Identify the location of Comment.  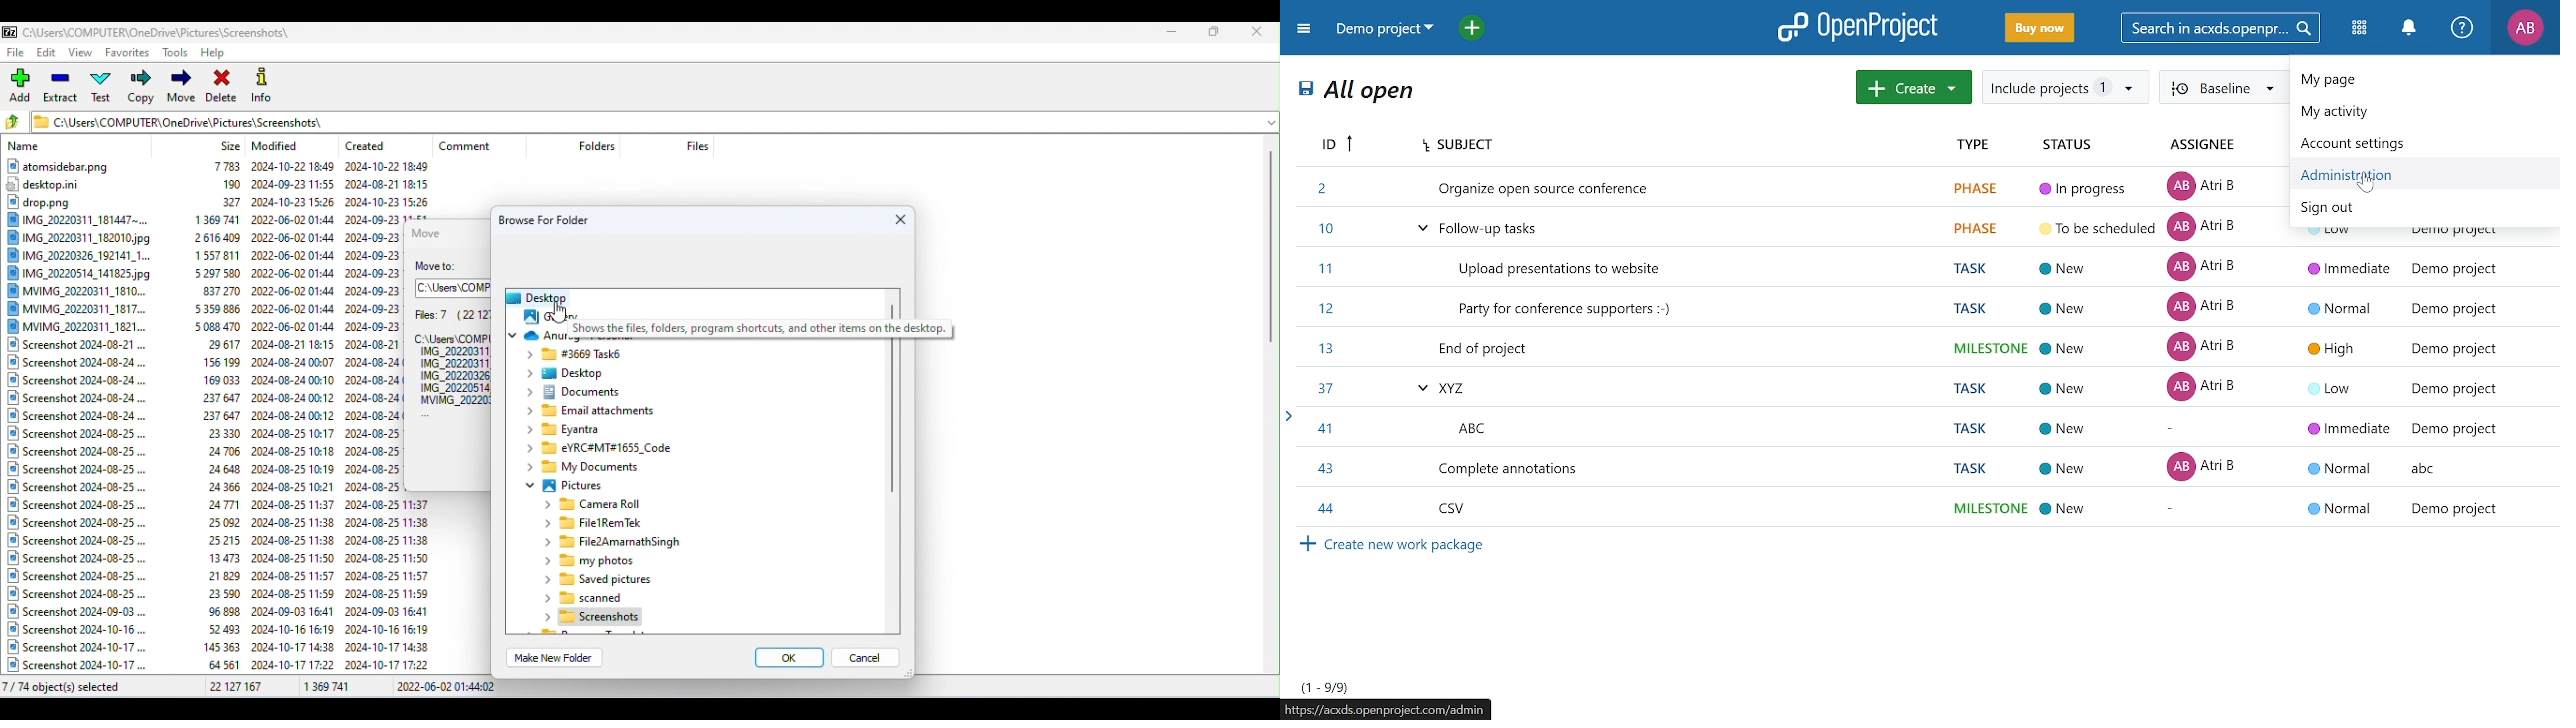
(474, 146).